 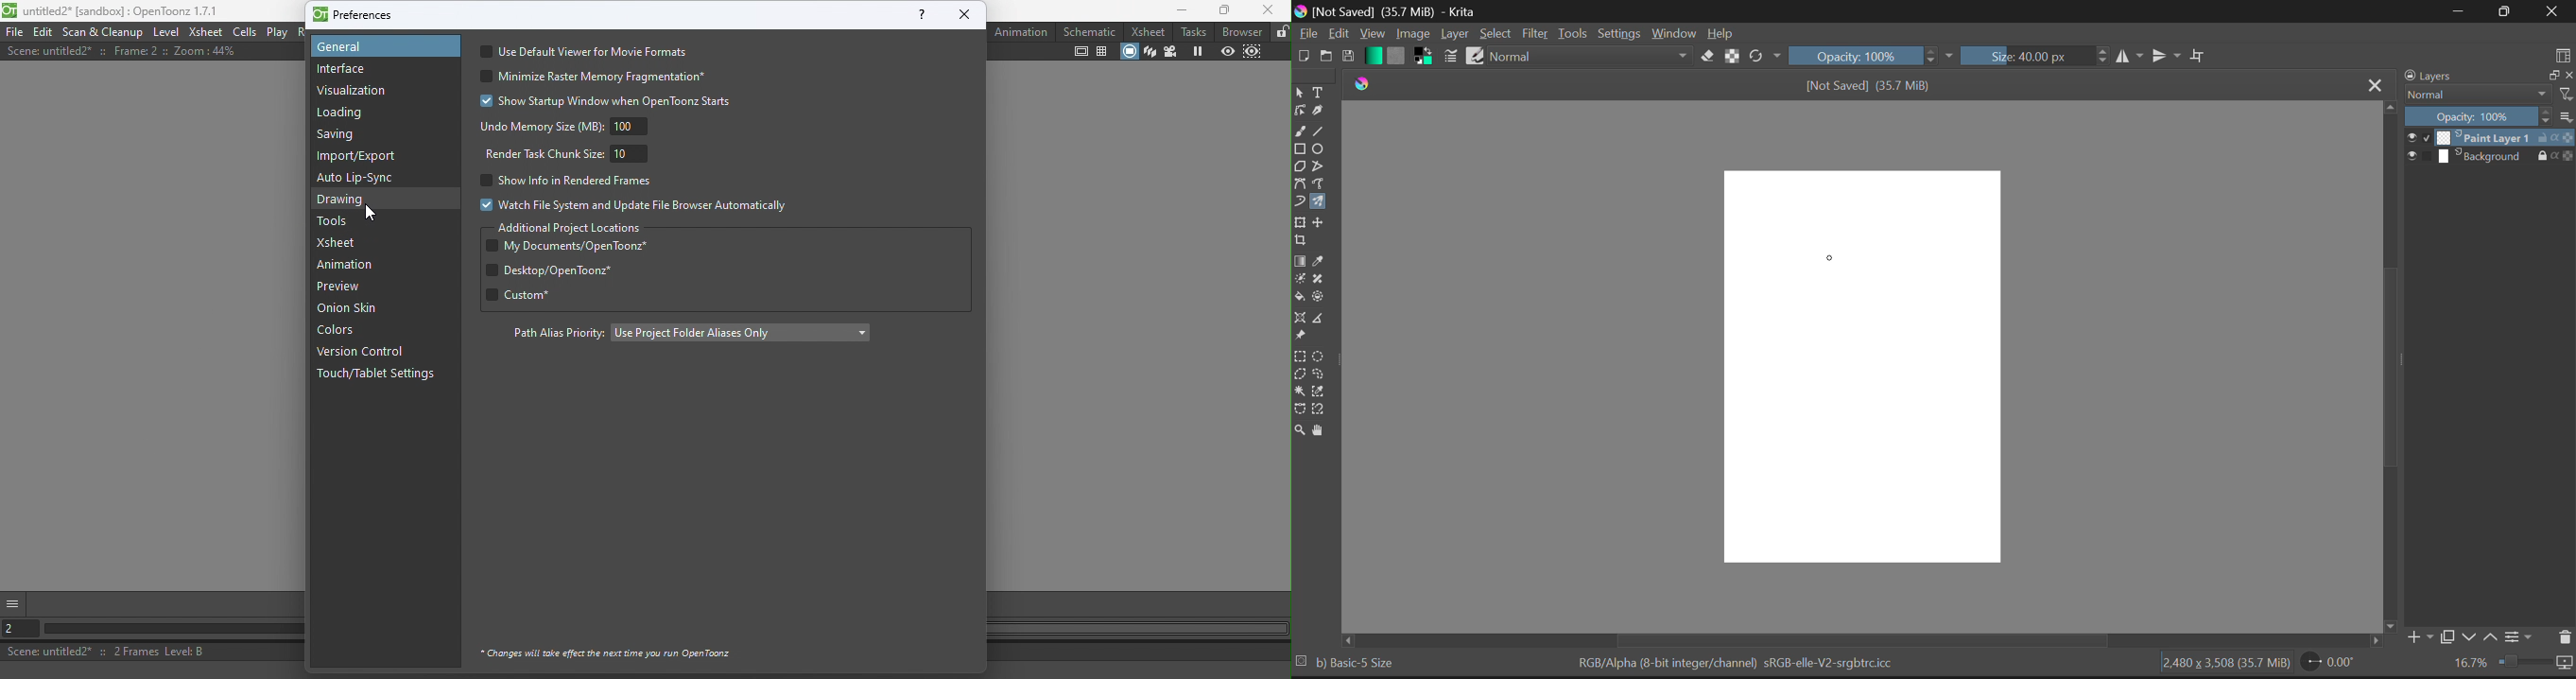 What do you see at coordinates (355, 13) in the screenshot?
I see `Preferences` at bounding box center [355, 13].